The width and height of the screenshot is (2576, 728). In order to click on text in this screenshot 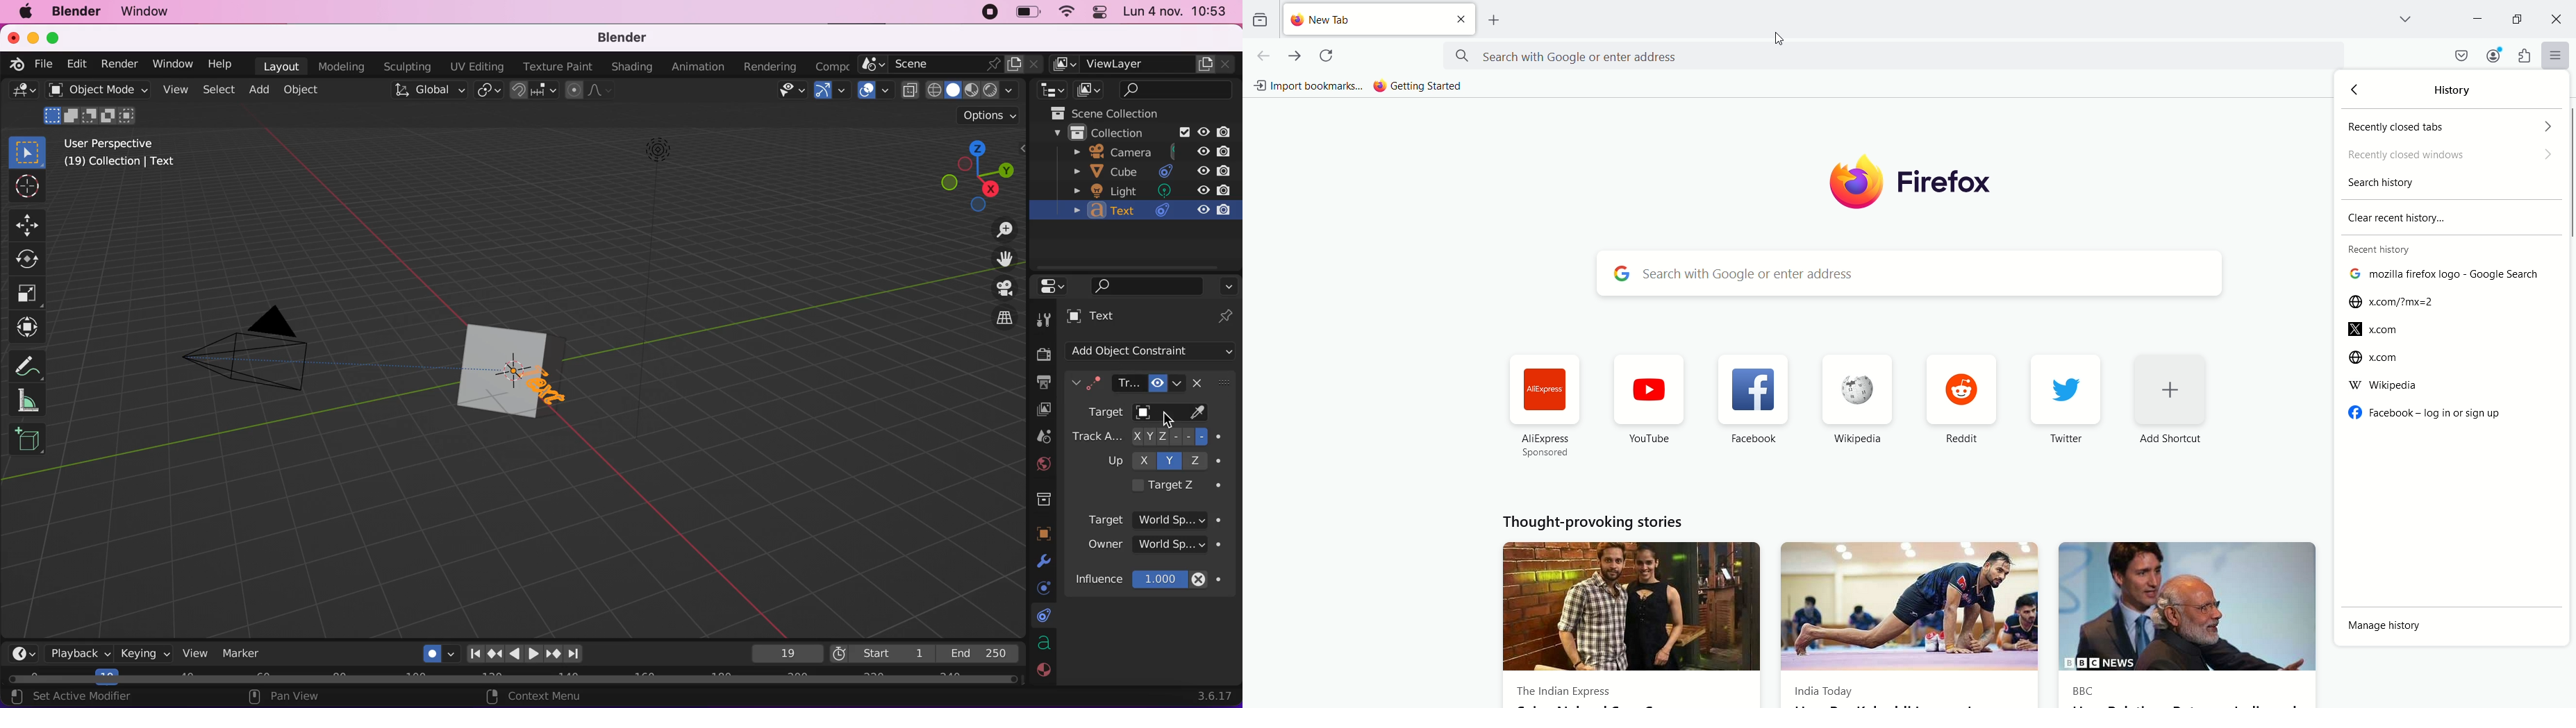, I will do `click(1151, 212)`.